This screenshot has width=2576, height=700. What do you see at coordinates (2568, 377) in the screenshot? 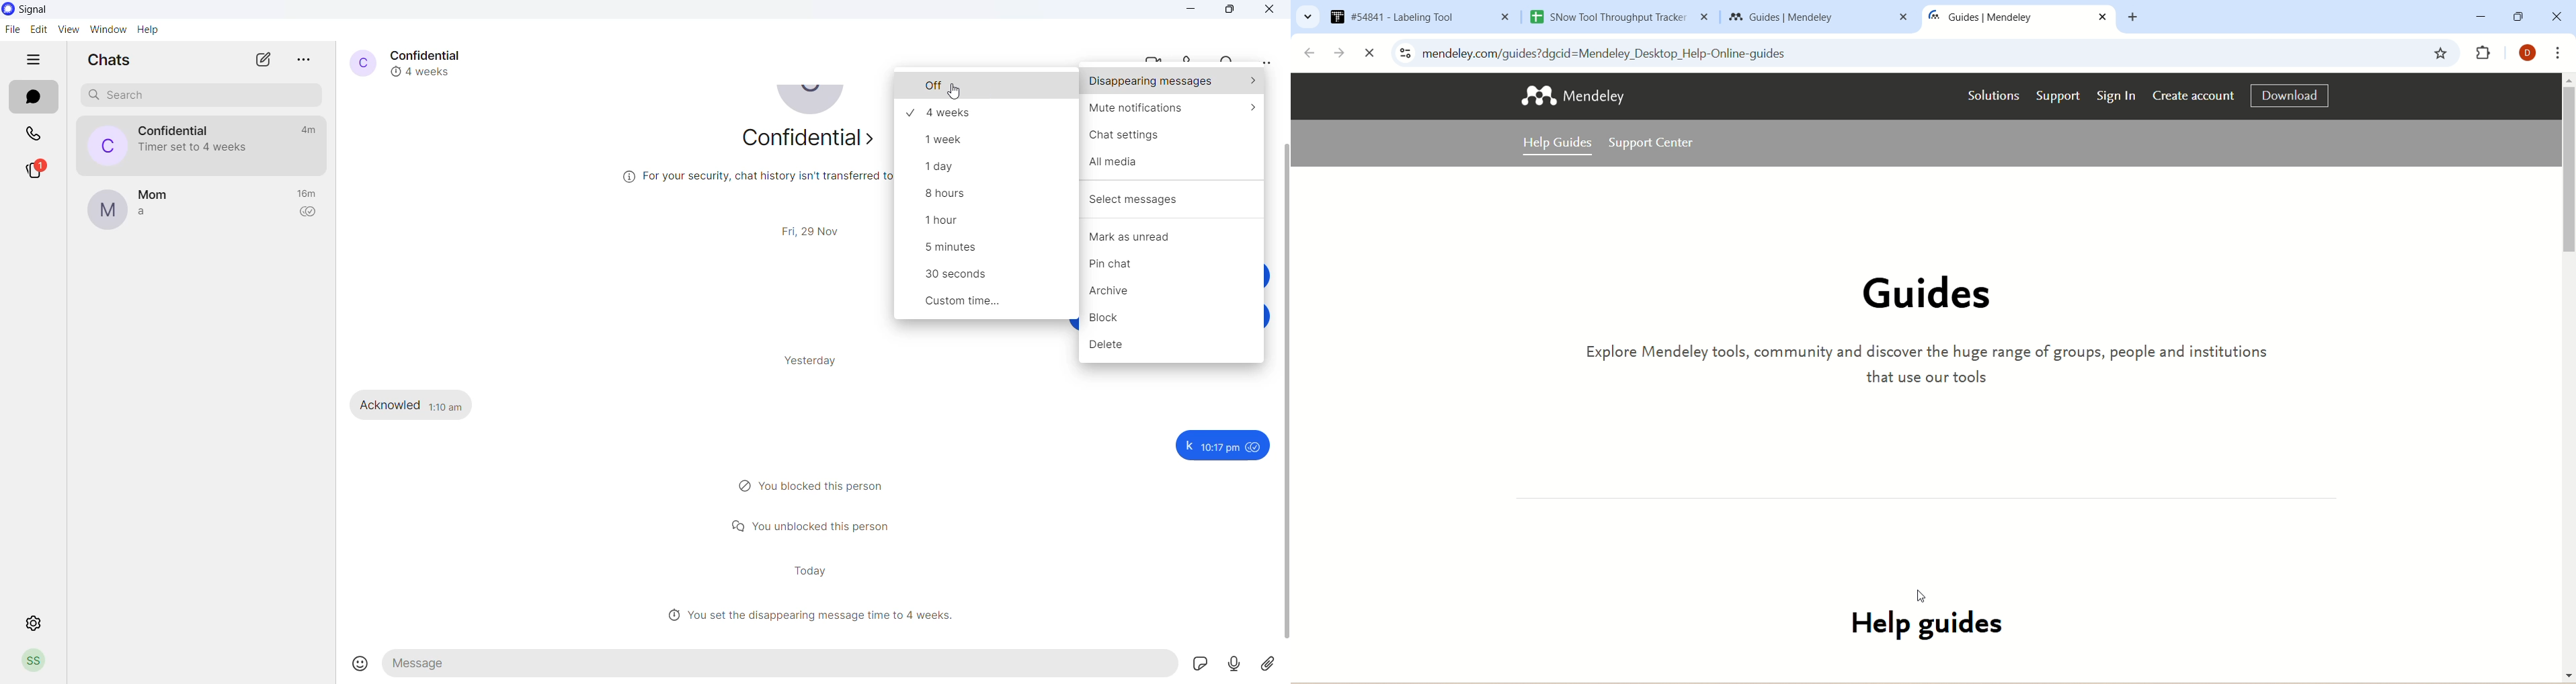
I see `vertical scroll bar` at bounding box center [2568, 377].